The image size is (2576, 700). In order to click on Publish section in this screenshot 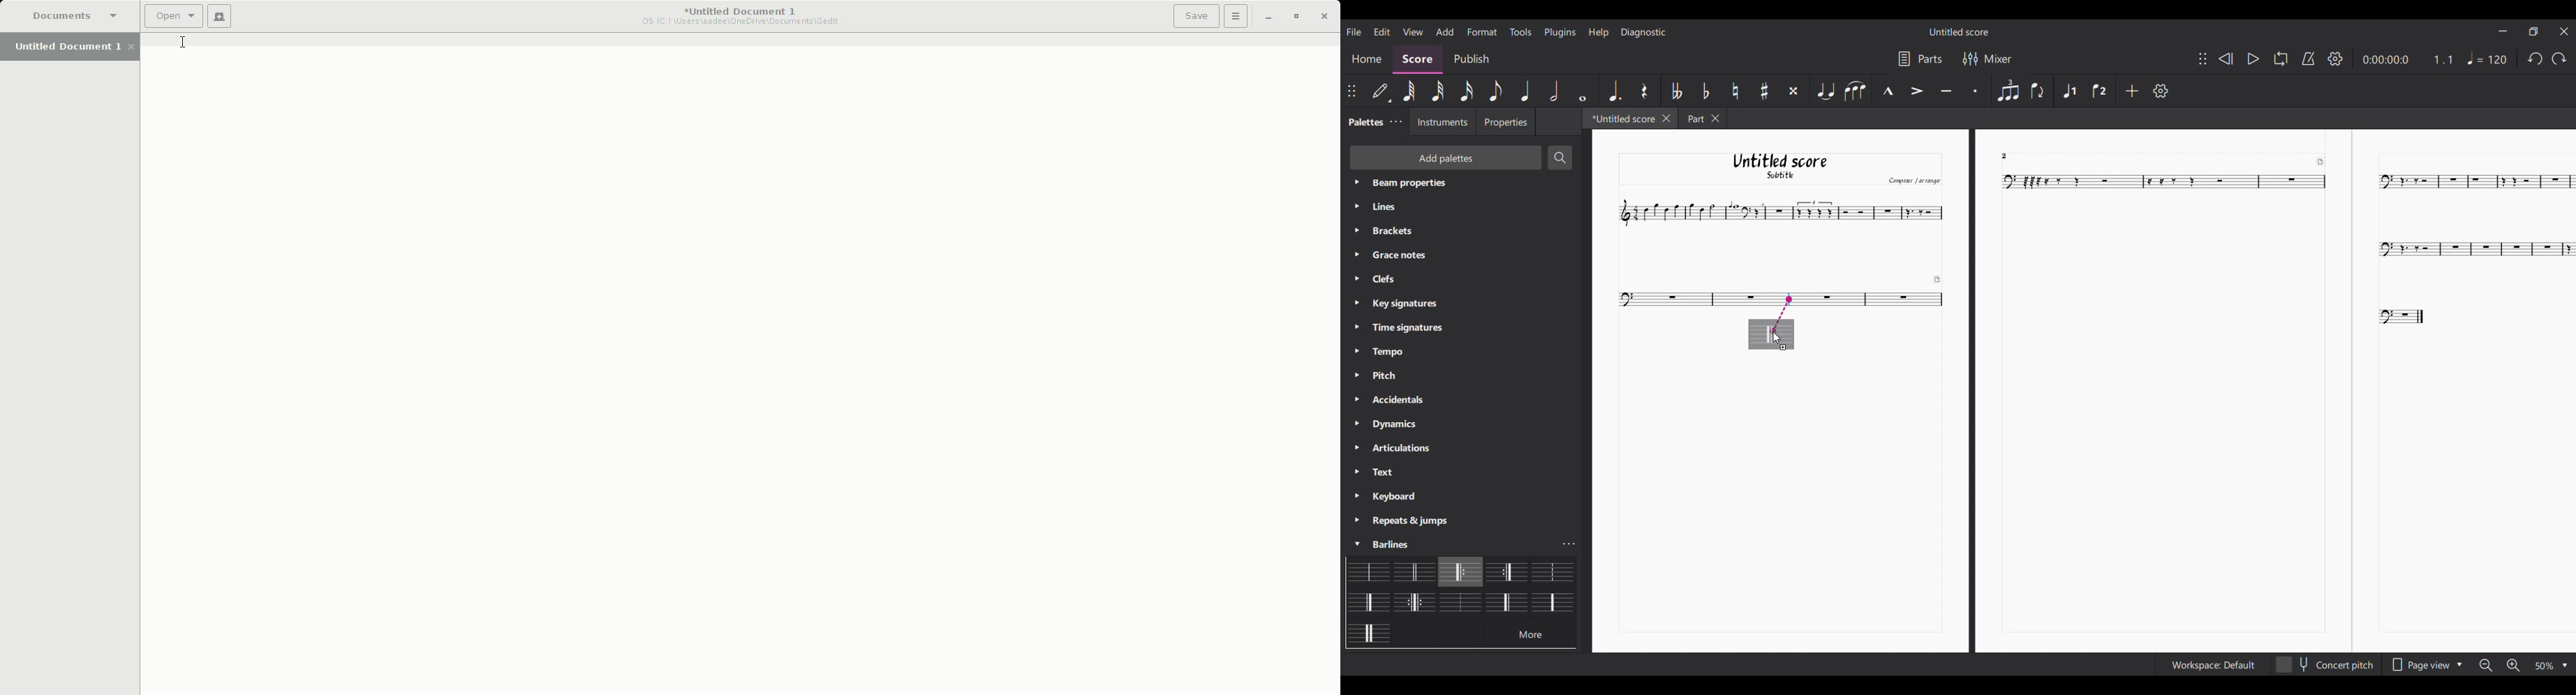, I will do `click(1472, 59)`.